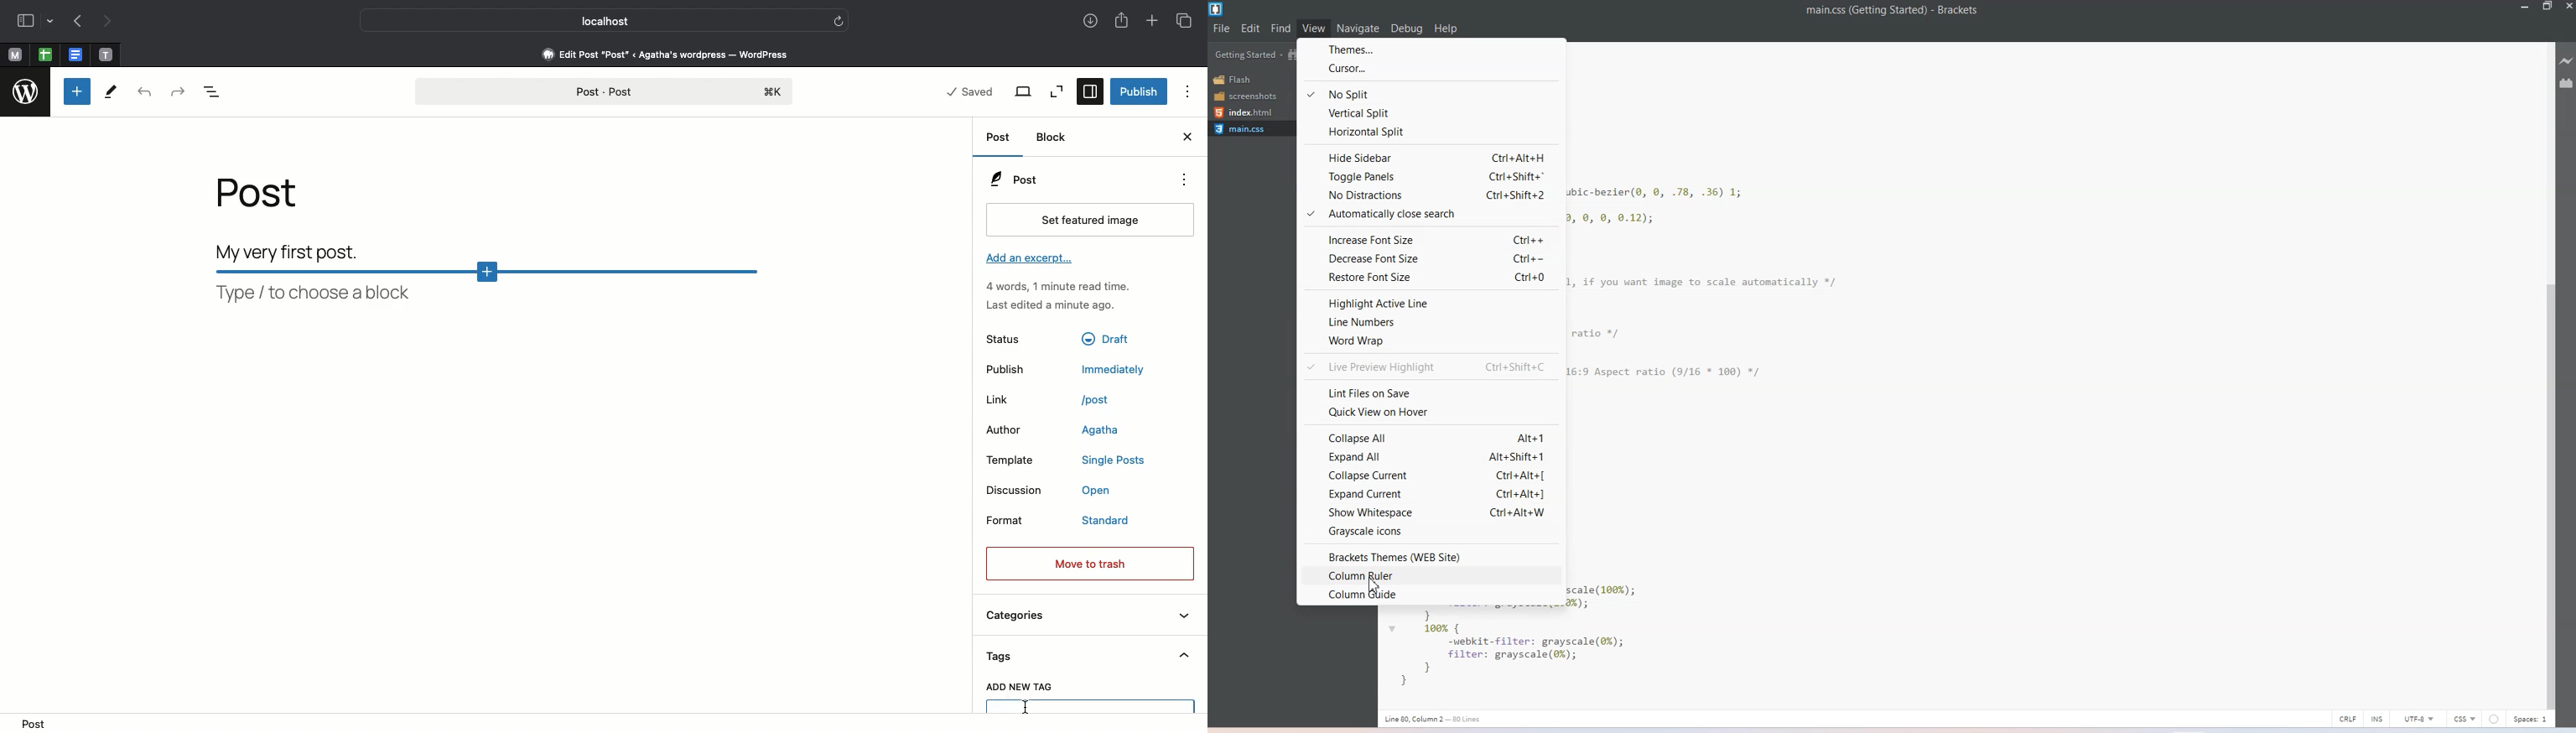 Image resolution: width=2576 pixels, height=756 pixels. Describe the element at coordinates (1188, 94) in the screenshot. I see `Options` at that location.